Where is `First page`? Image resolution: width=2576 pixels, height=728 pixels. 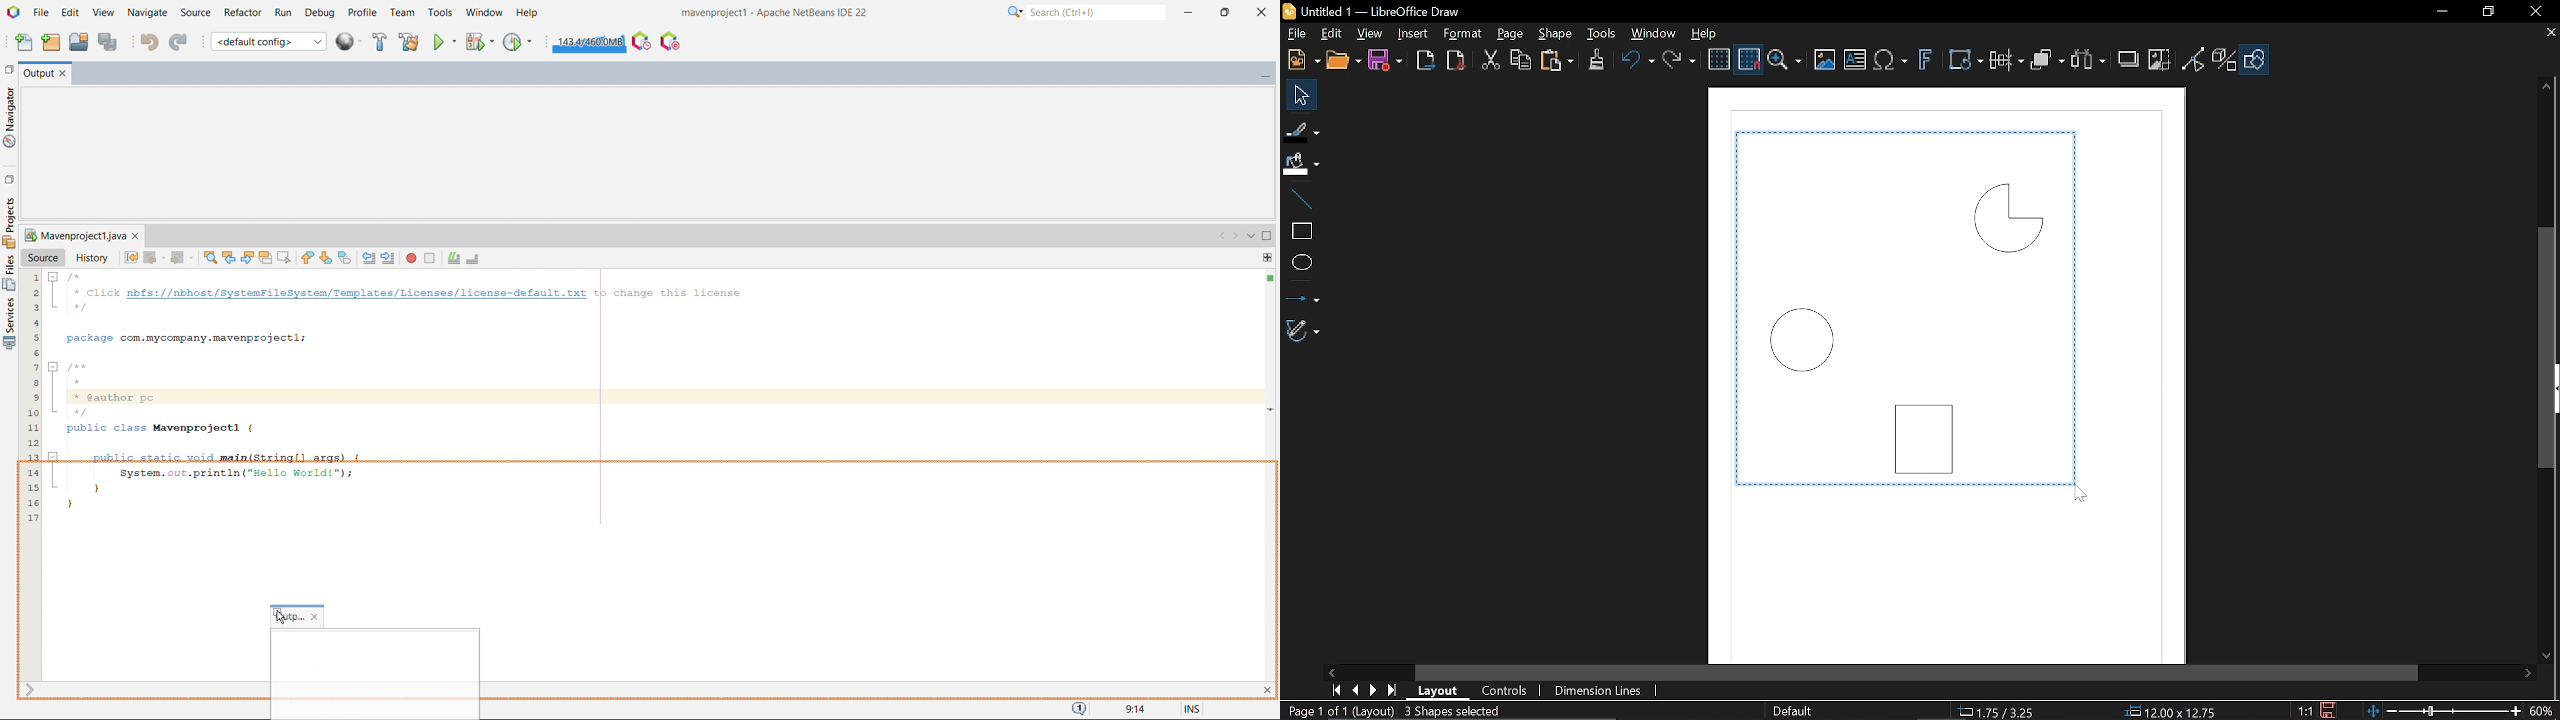 First page is located at coordinates (1336, 691).